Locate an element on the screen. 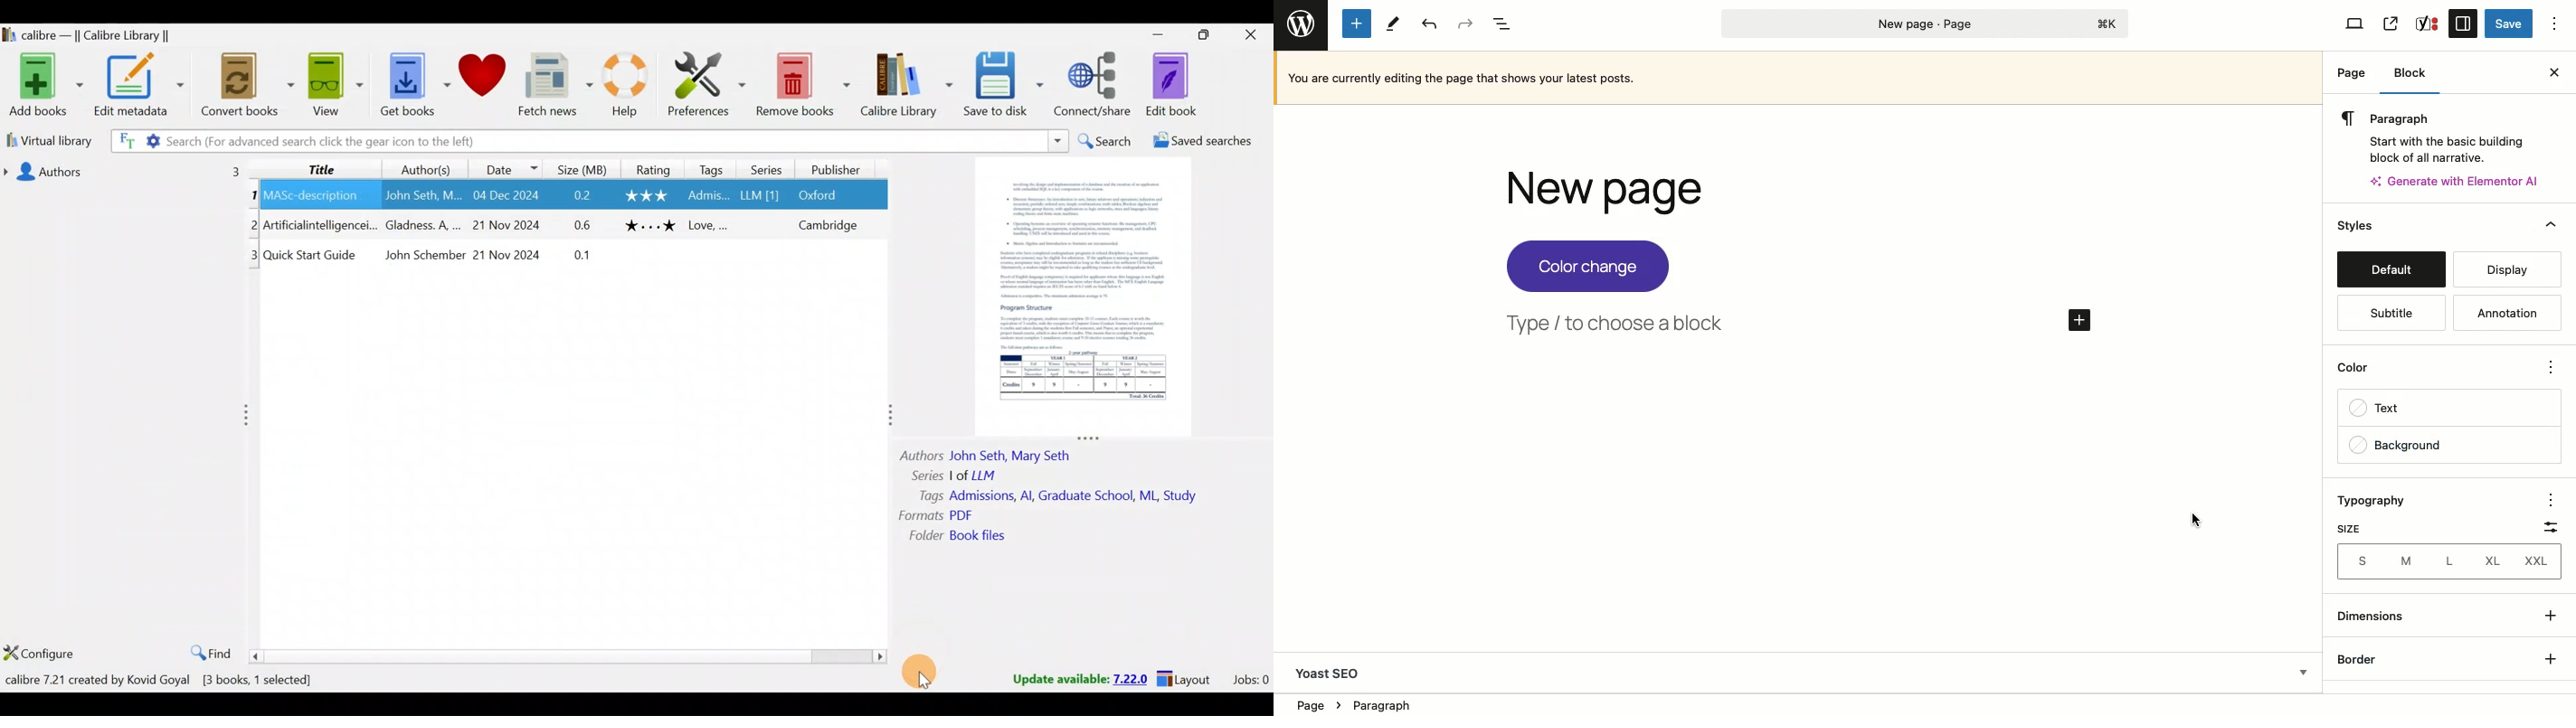 The width and height of the screenshot is (2576, 728). Add books is located at coordinates (49, 86).